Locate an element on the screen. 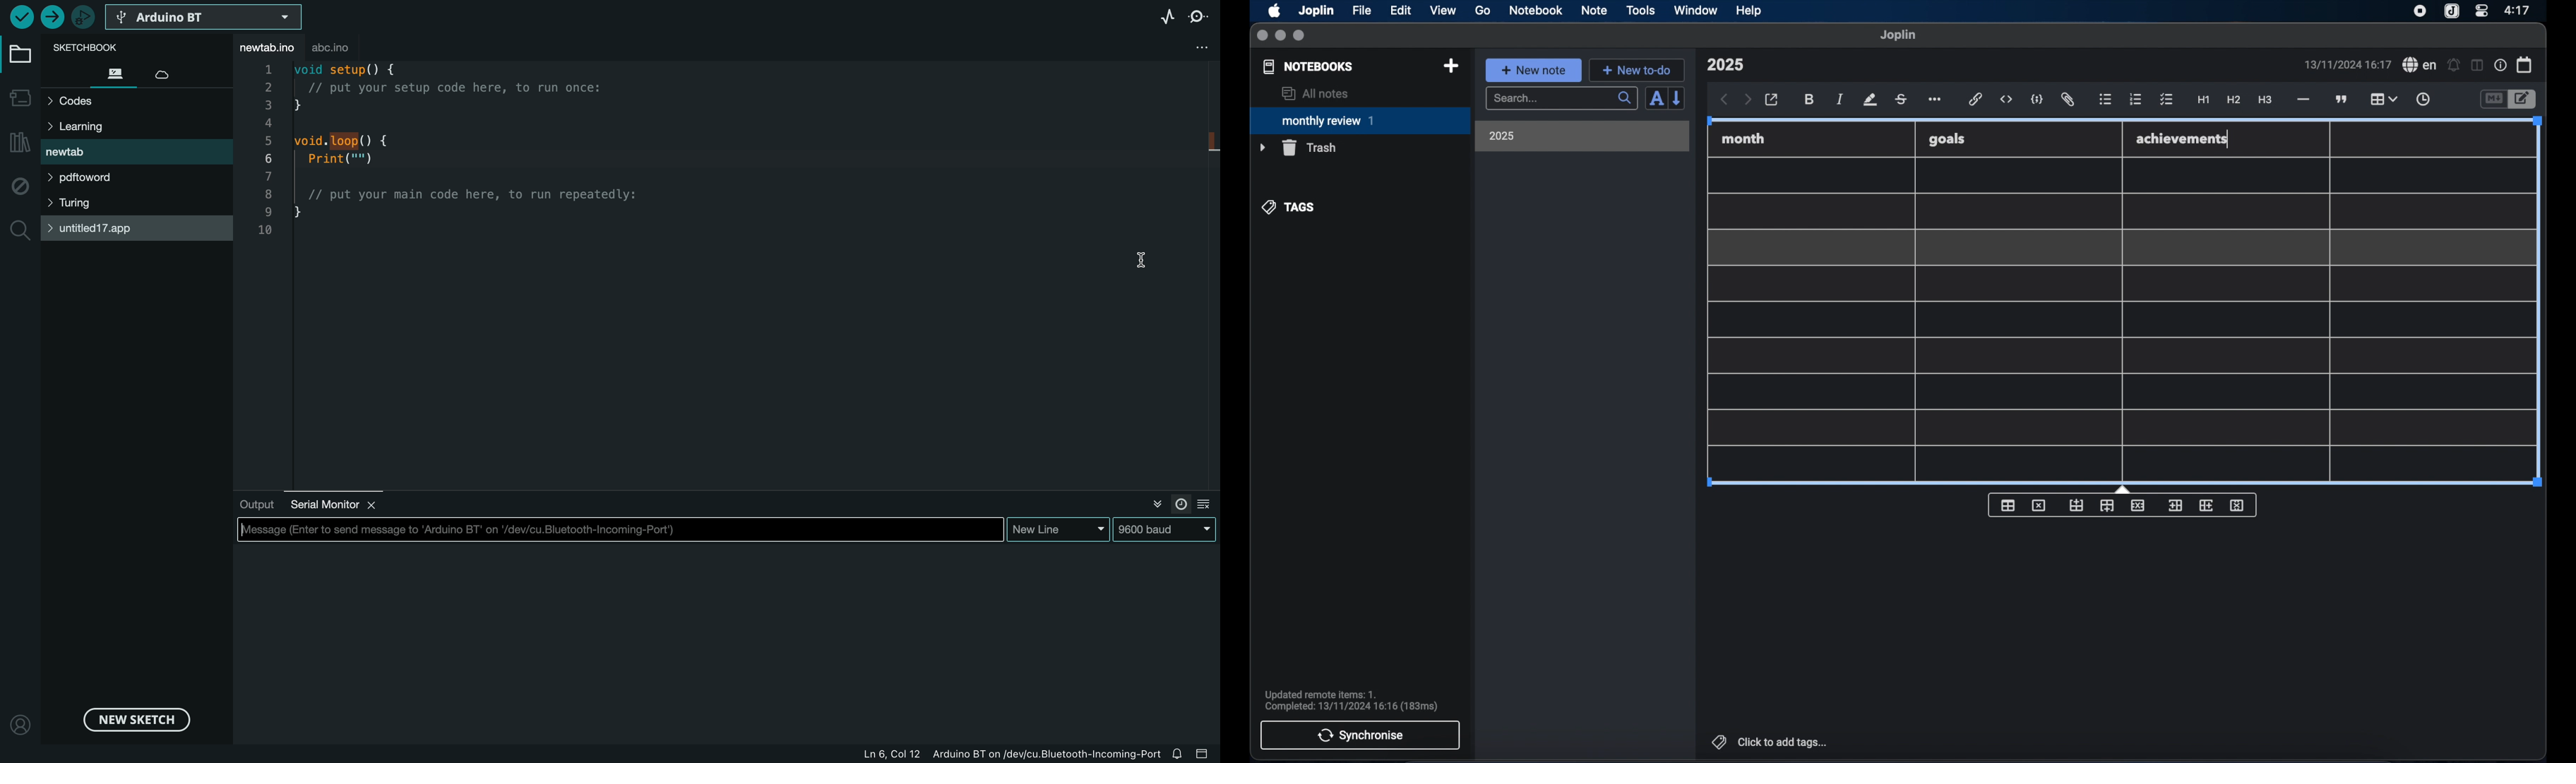 The width and height of the screenshot is (2576, 784). note properties is located at coordinates (2500, 66).